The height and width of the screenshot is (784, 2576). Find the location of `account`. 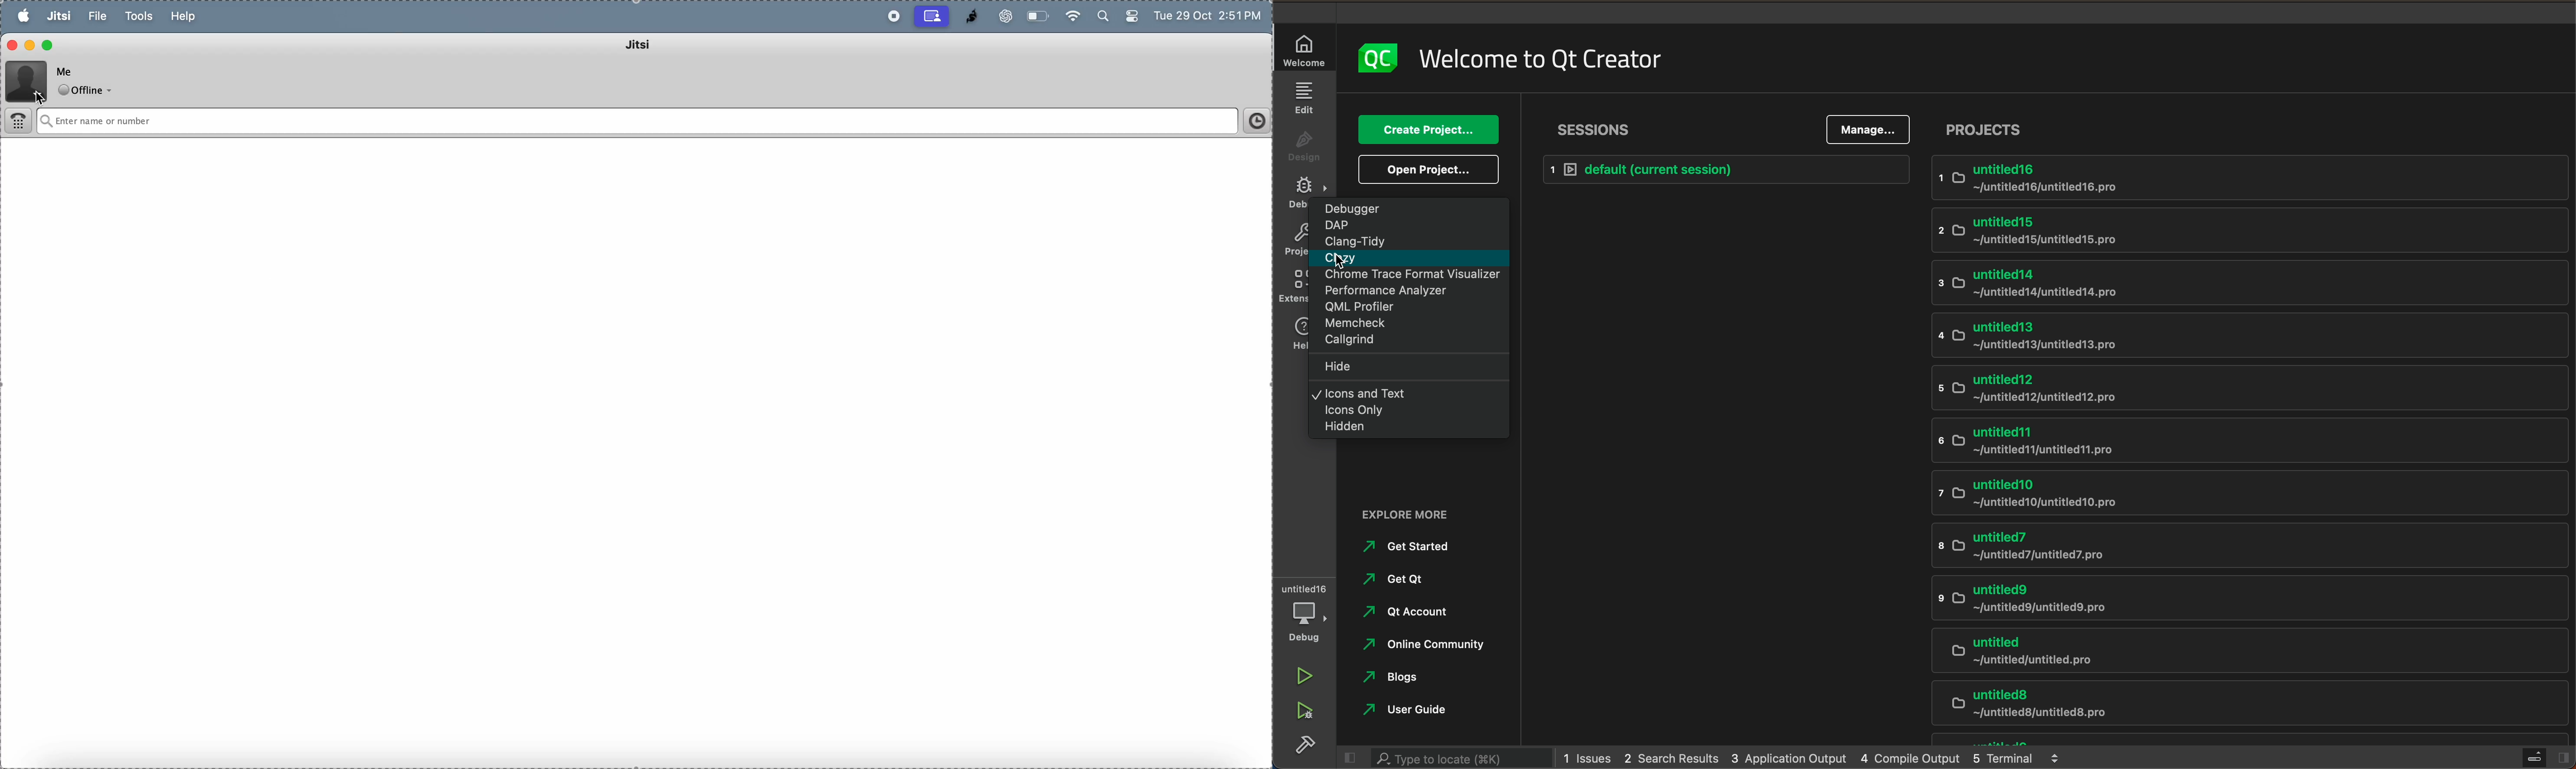

account is located at coordinates (1411, 615).